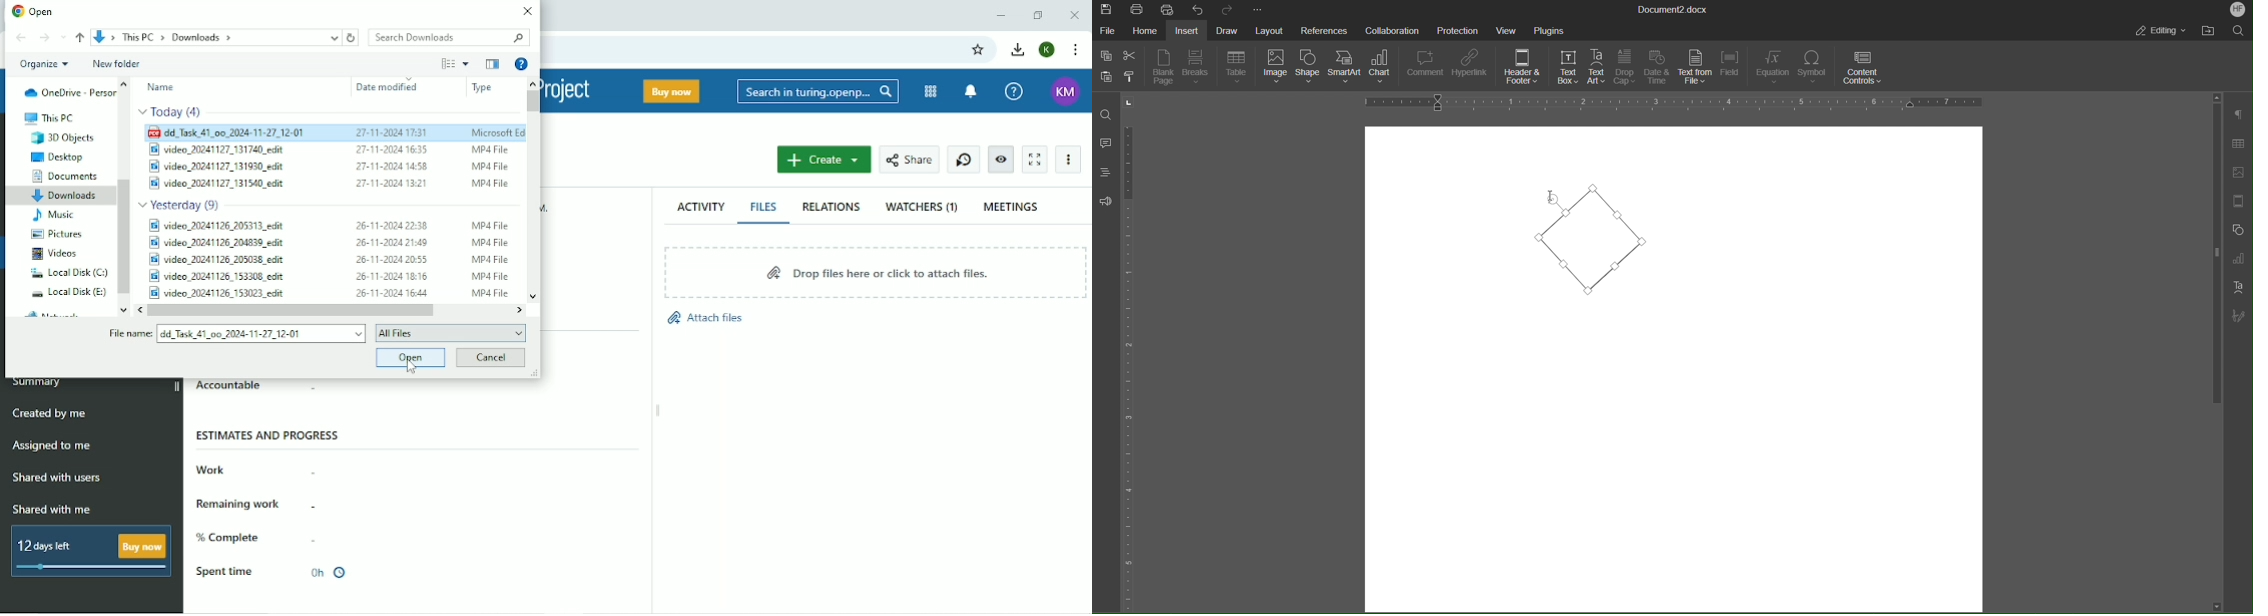 Image resolution: width=2268 pixels, height=616 pixels. Describe the element at coordinates (1107, 115) in the screenshot. I see `Find` at that location.